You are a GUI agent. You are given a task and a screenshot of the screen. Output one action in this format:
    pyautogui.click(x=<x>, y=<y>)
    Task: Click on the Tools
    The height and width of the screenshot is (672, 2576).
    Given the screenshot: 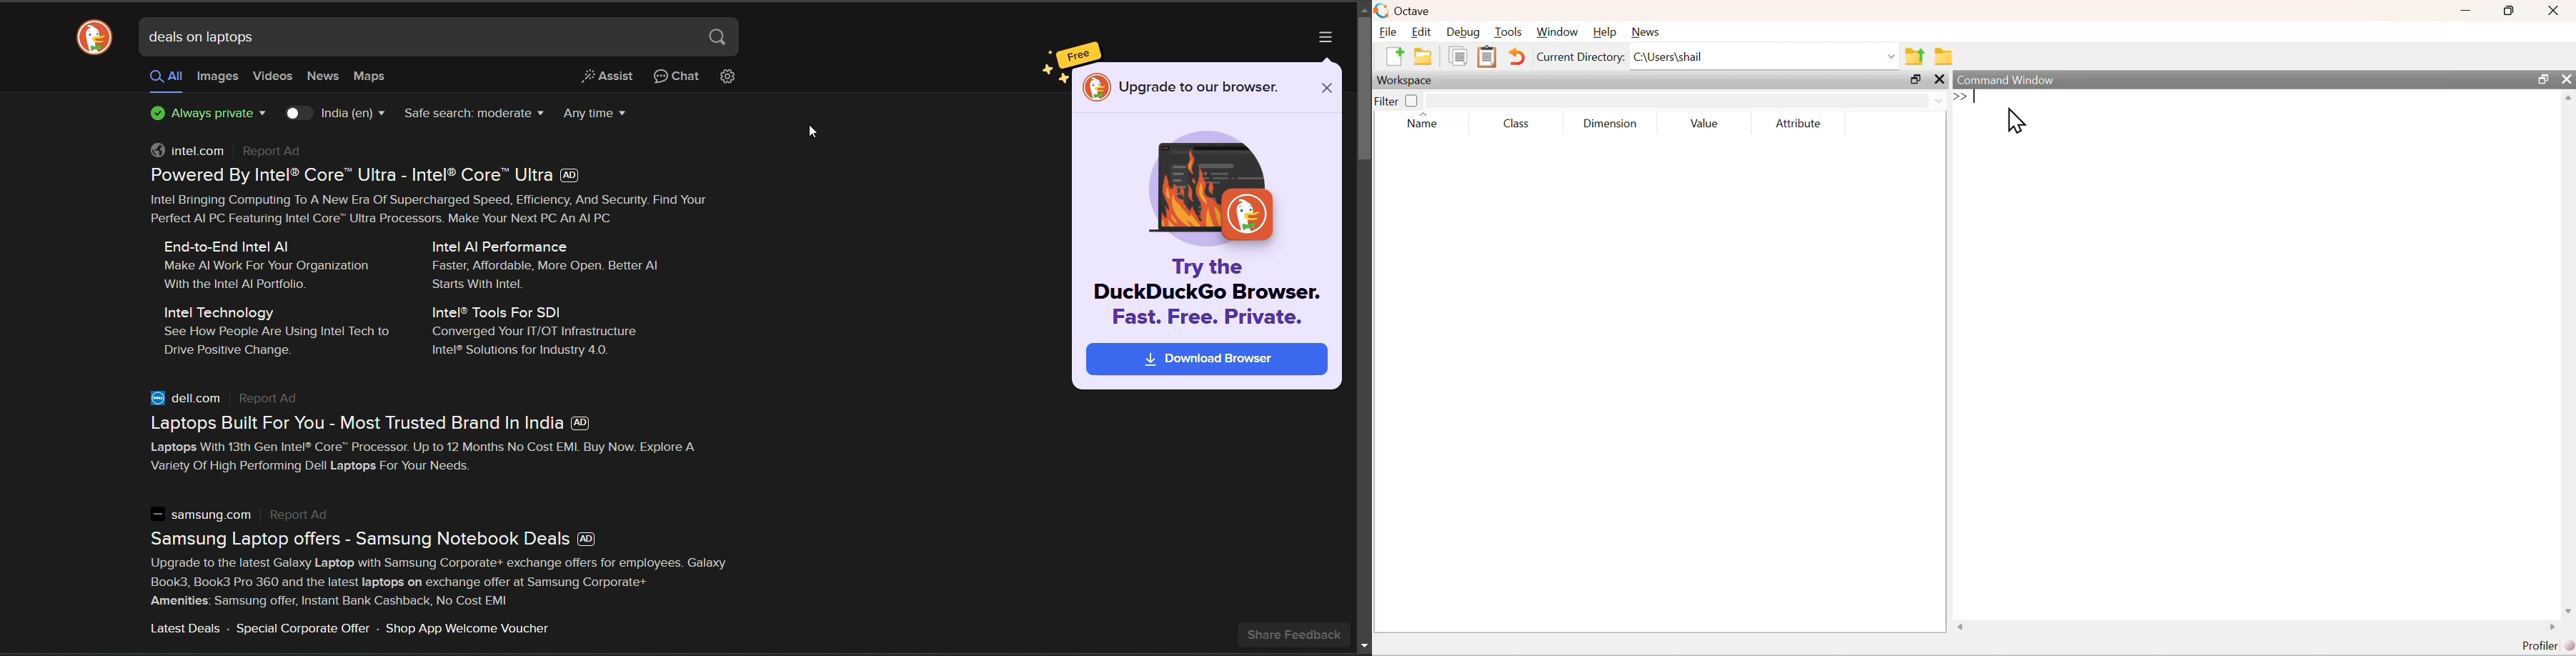 What is the action you would take?
    pyautogui.click(x=1509, y=33)
    